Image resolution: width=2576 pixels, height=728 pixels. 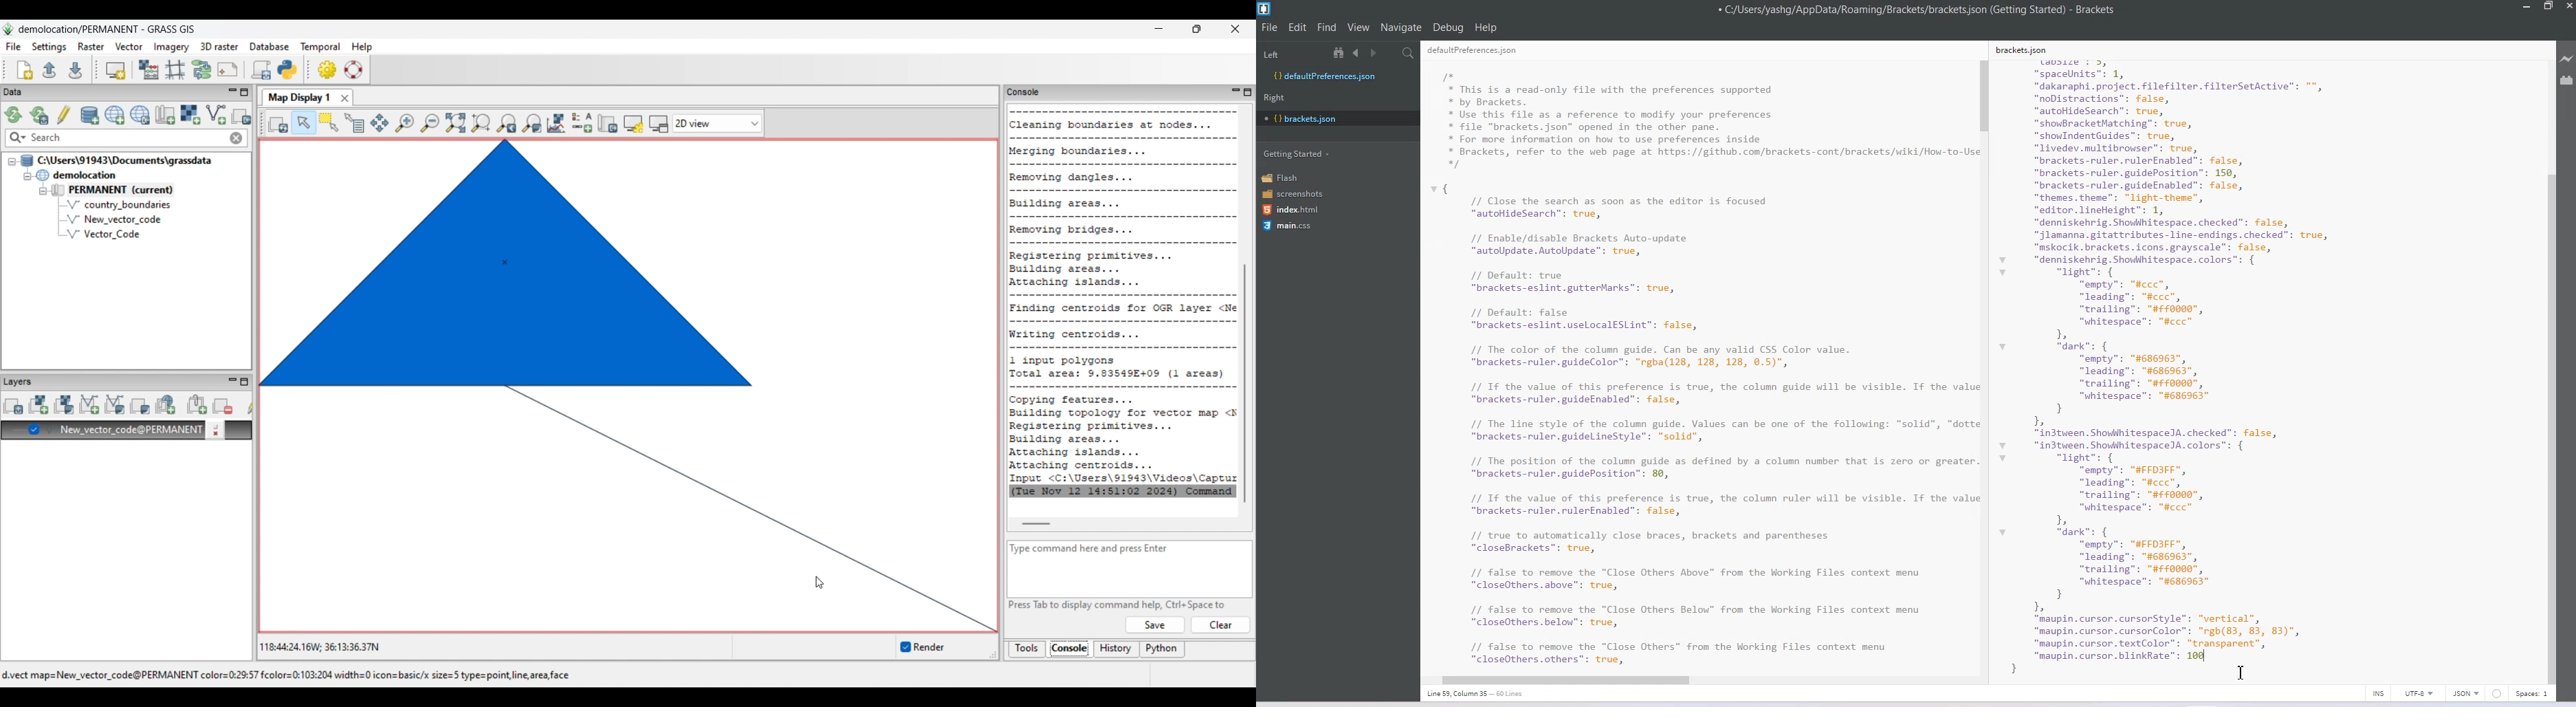 I want to click on Flash, so click(x=1285, y=177).